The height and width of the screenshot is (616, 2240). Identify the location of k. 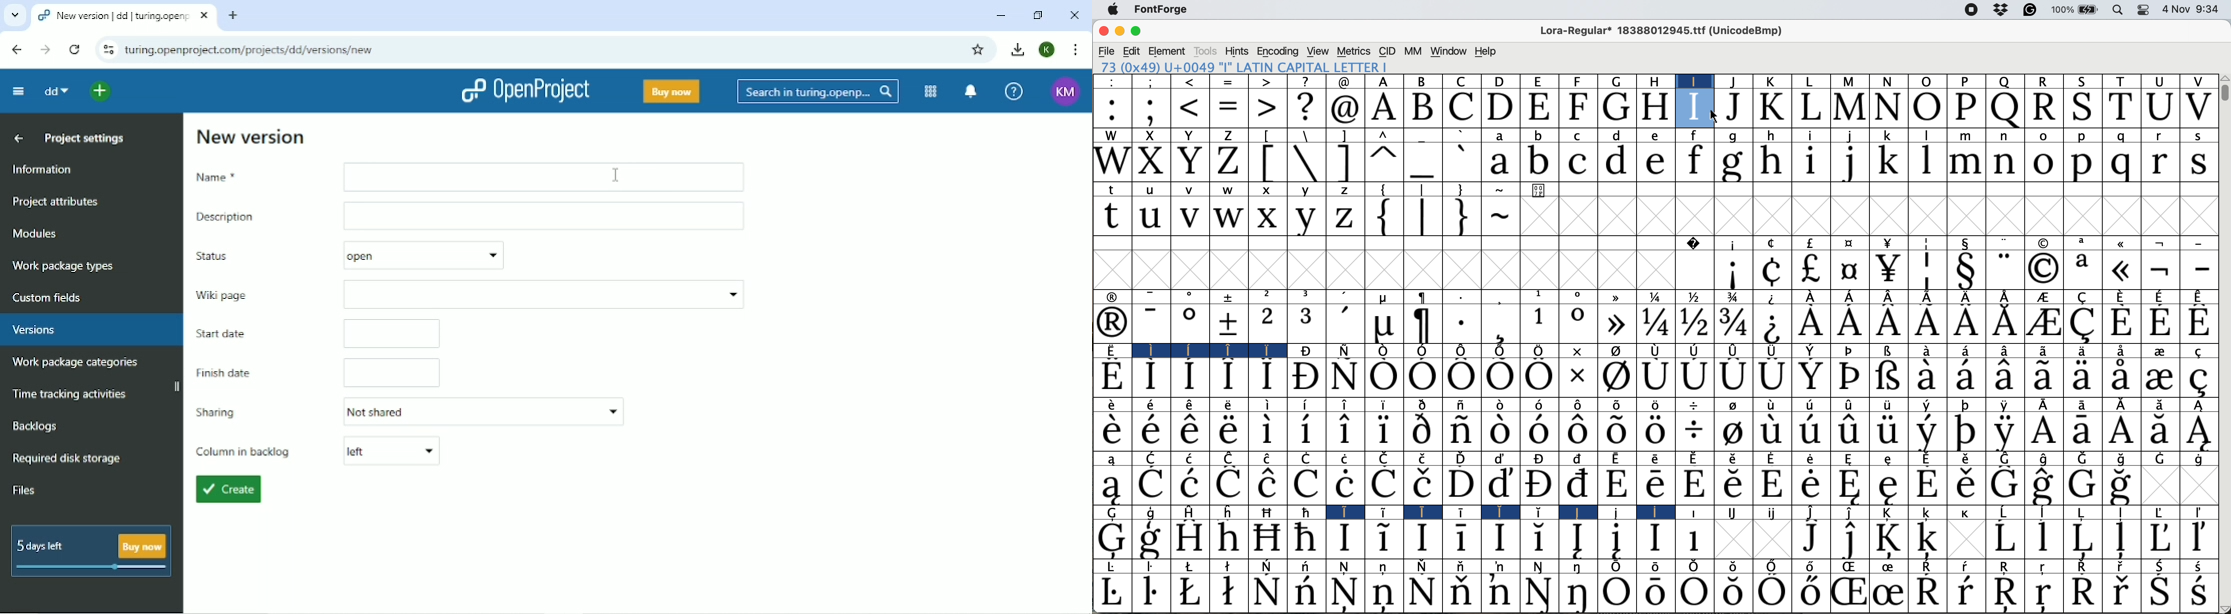
(1771, 82).